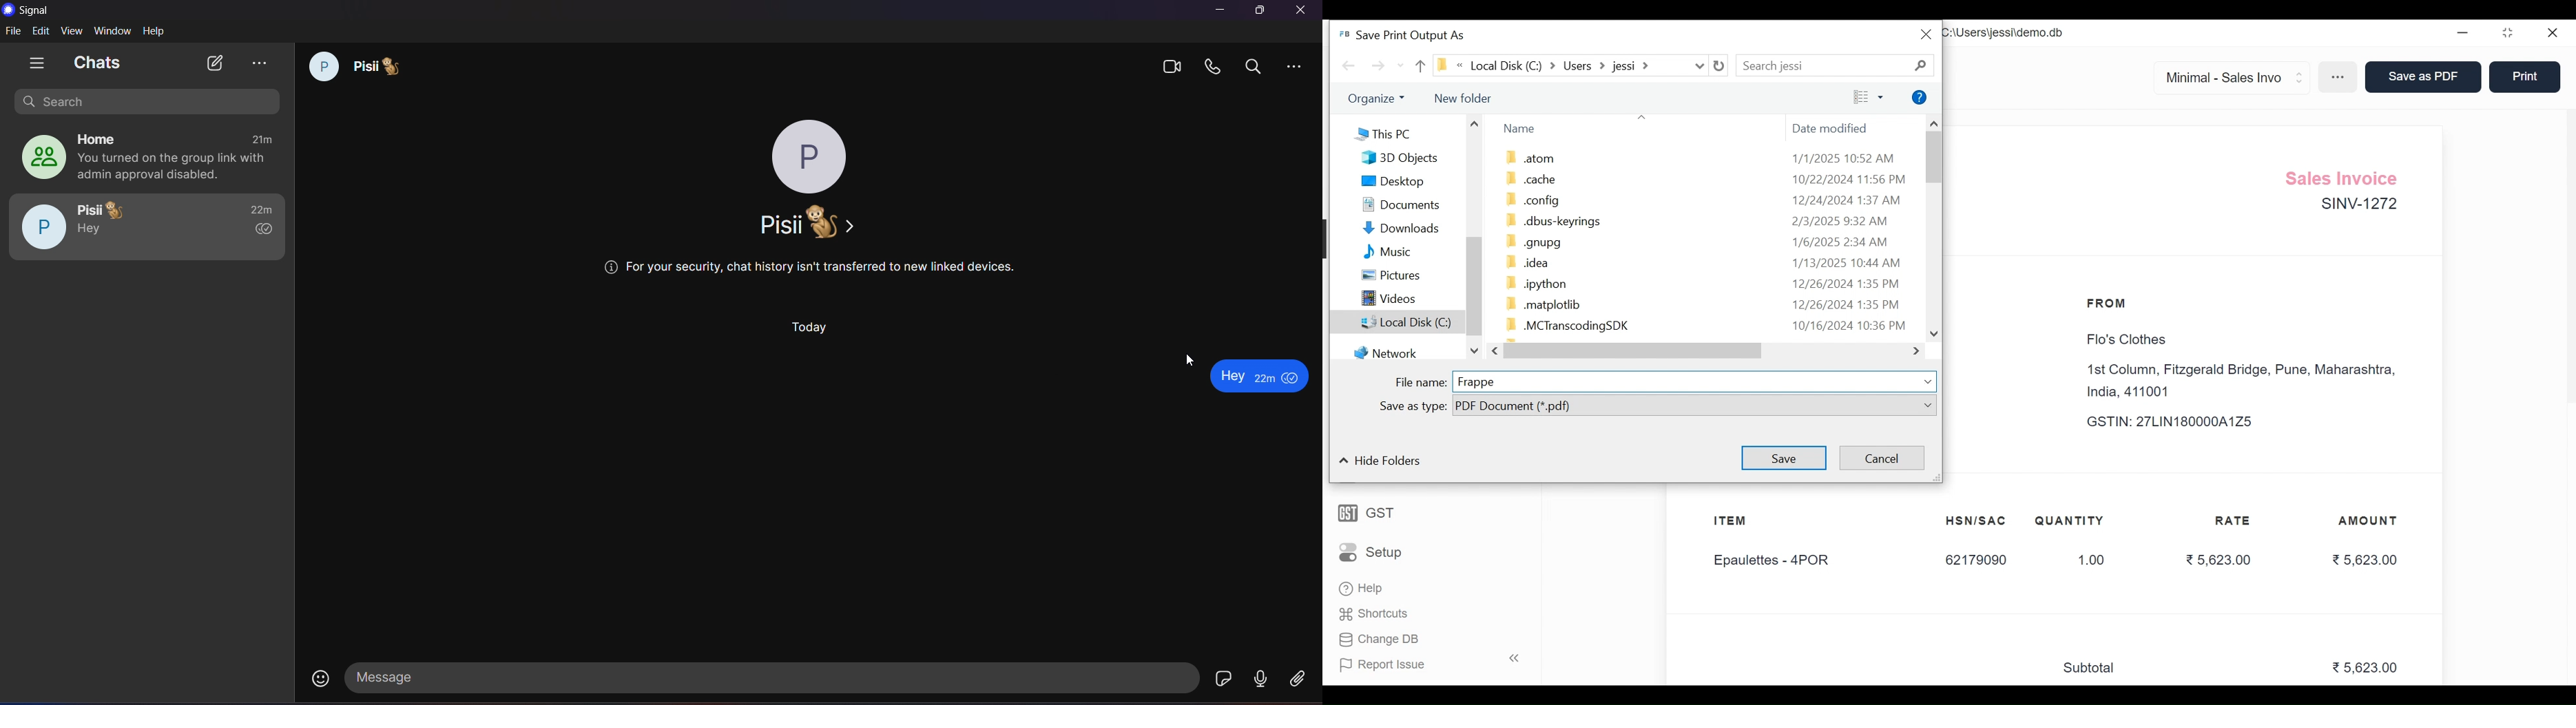  Describe the element at coordinates (98, 62) in the screenshot. I see `chats` at that location.